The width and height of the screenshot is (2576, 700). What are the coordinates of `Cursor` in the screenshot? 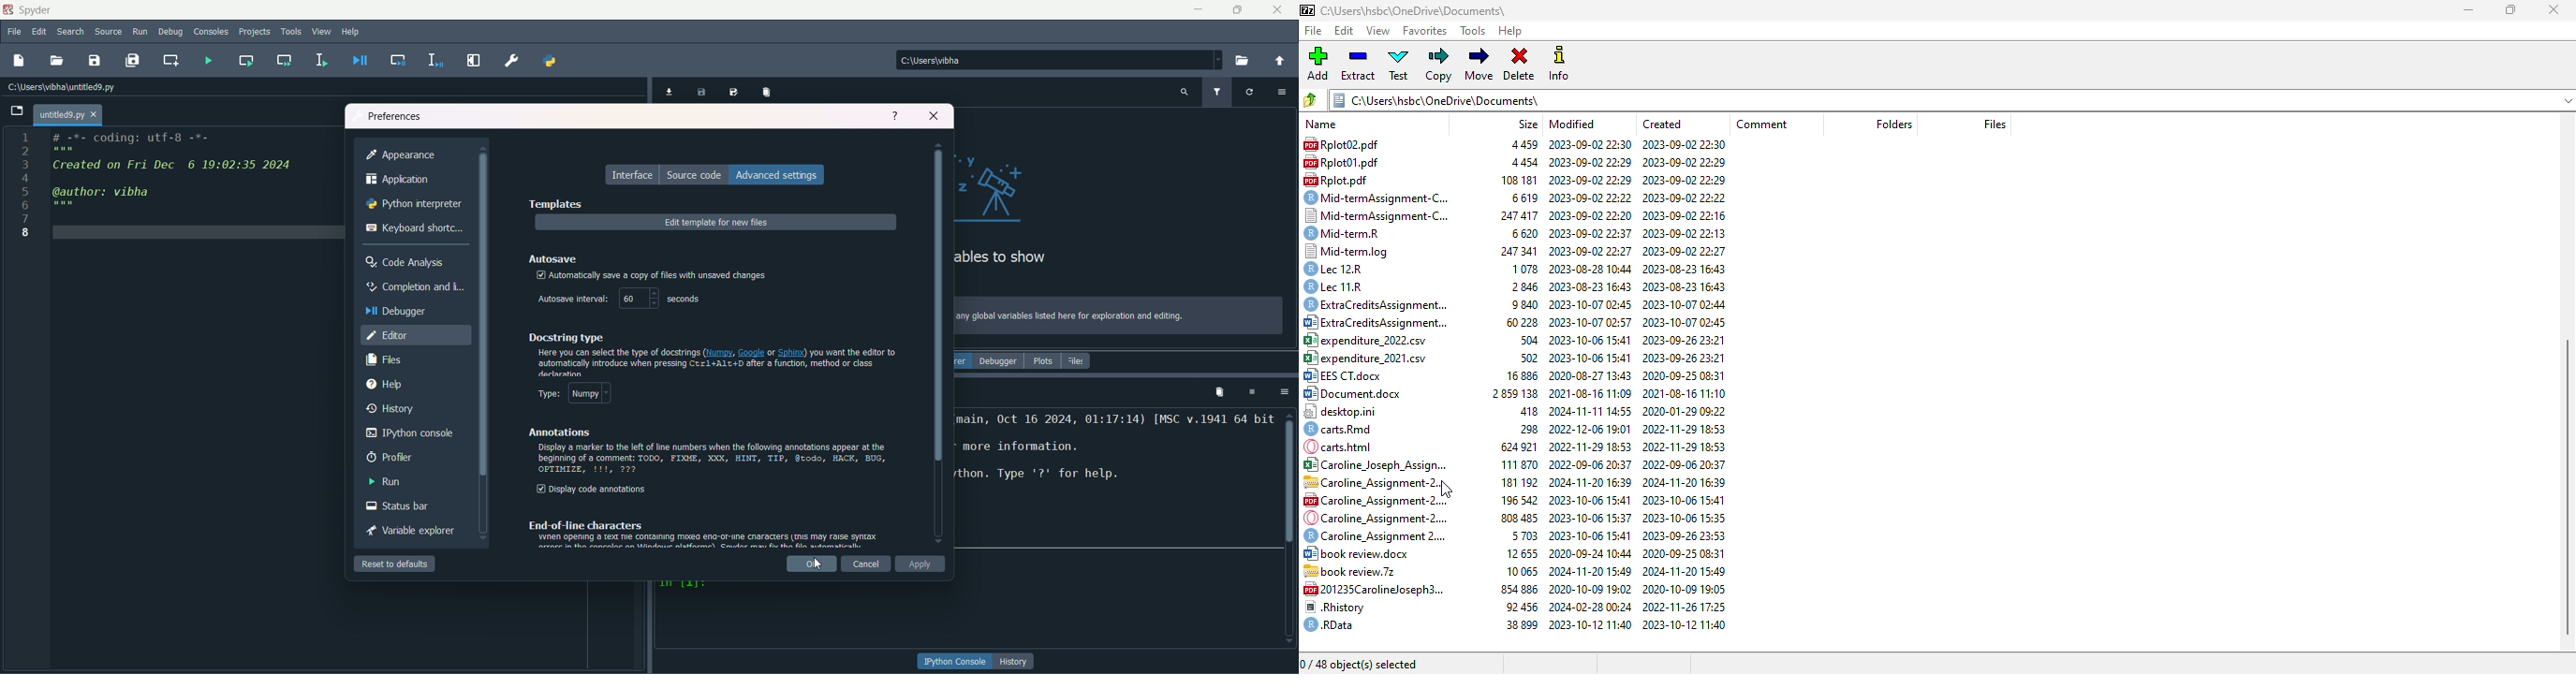 It's located at (817, 566).